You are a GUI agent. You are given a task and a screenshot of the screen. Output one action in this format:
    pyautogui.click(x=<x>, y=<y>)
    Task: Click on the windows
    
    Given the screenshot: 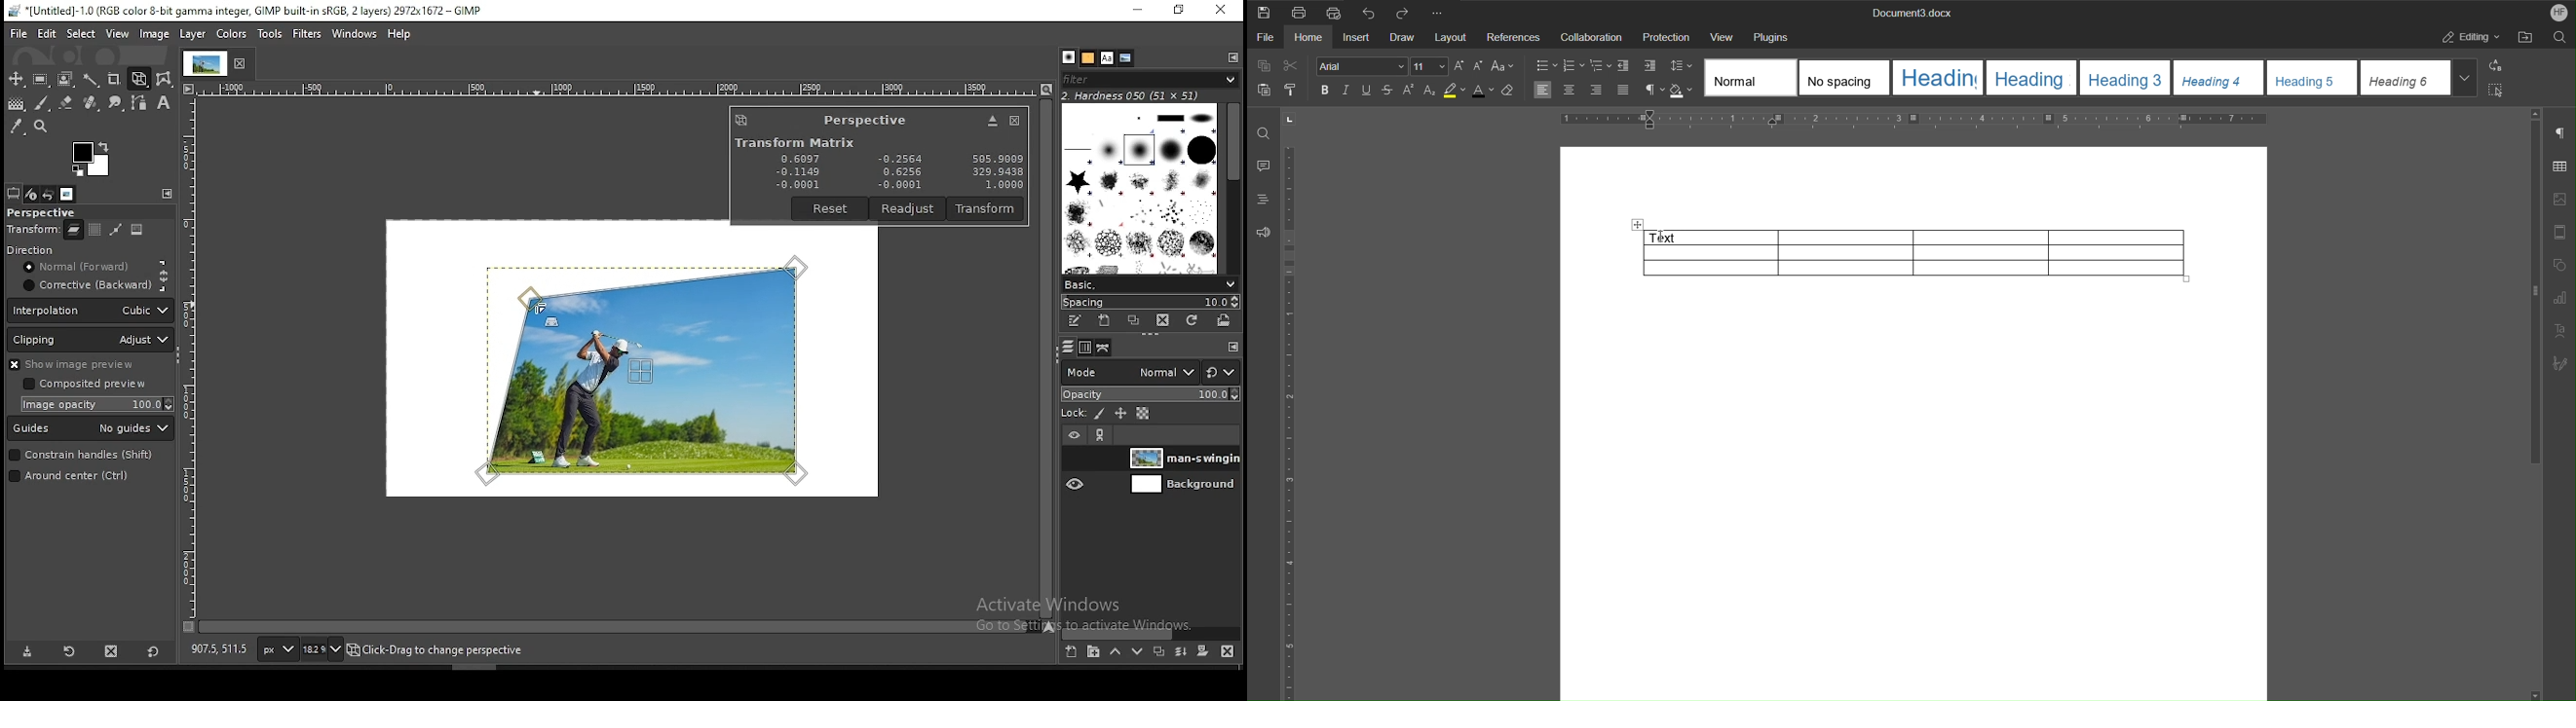 What is the action you would take?
    pyautogui.click(x=352, y=34)
    